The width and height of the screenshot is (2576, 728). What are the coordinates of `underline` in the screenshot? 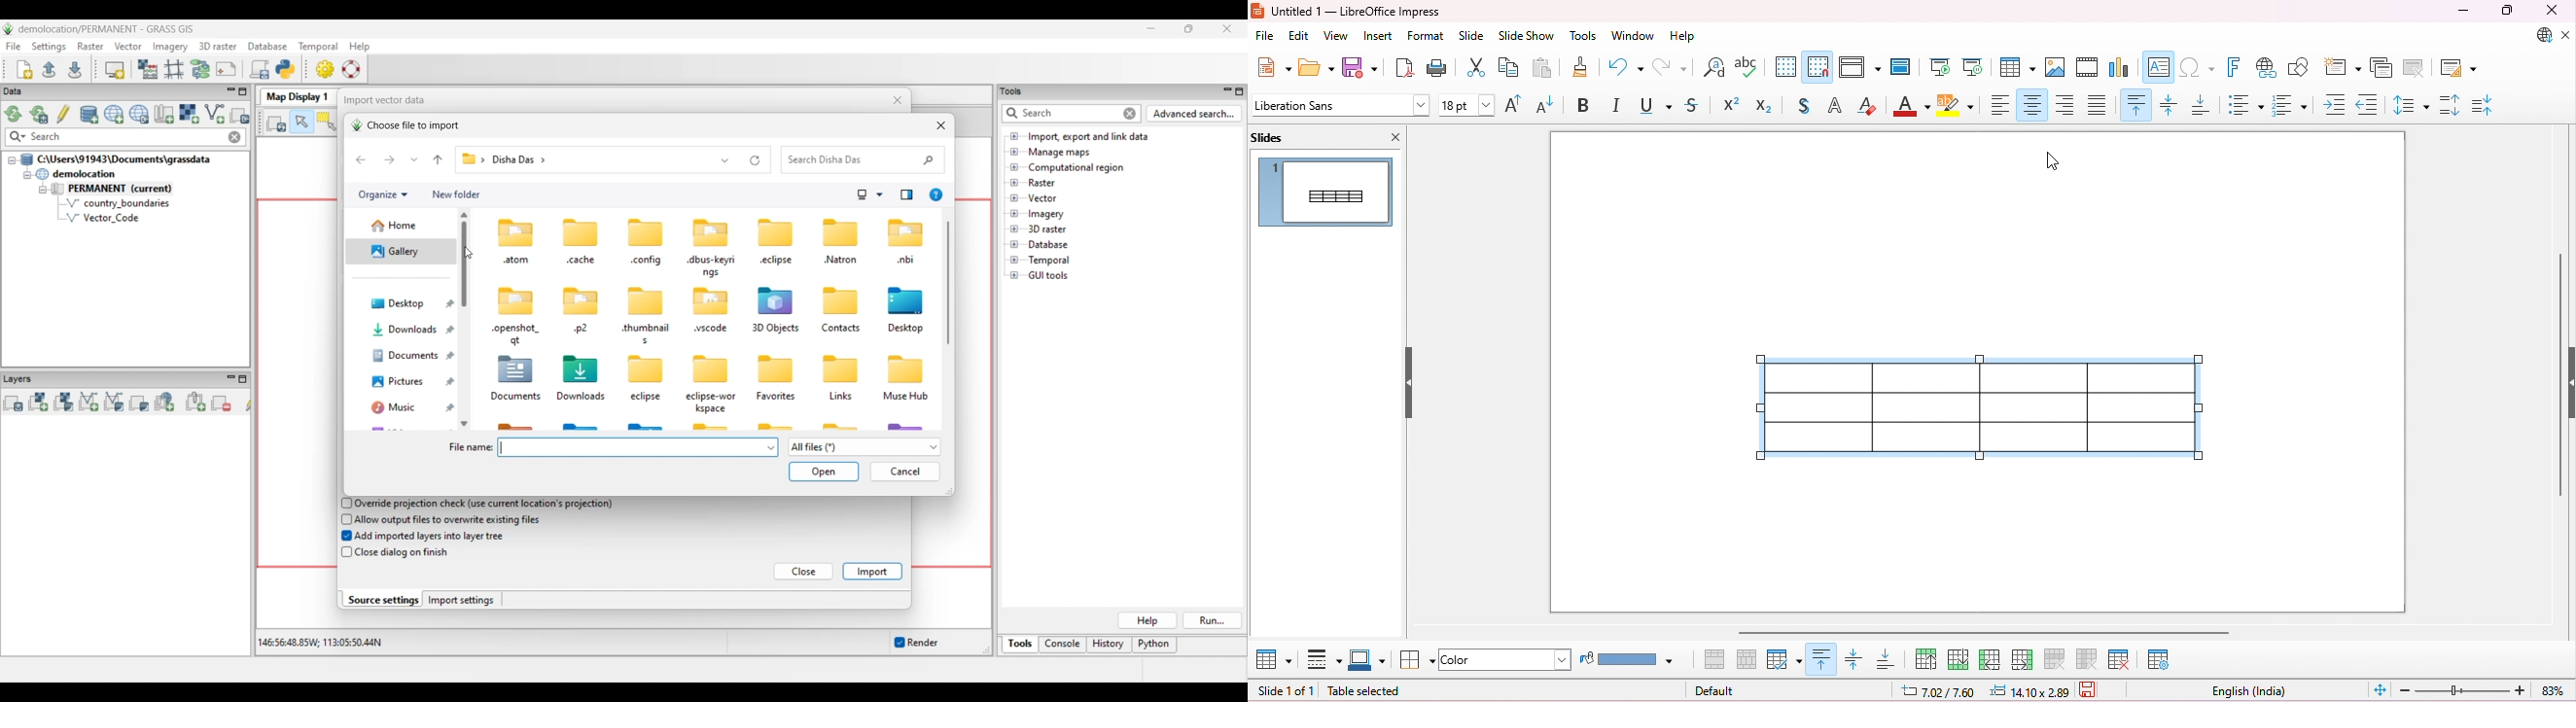 It's located at (1656, 105).